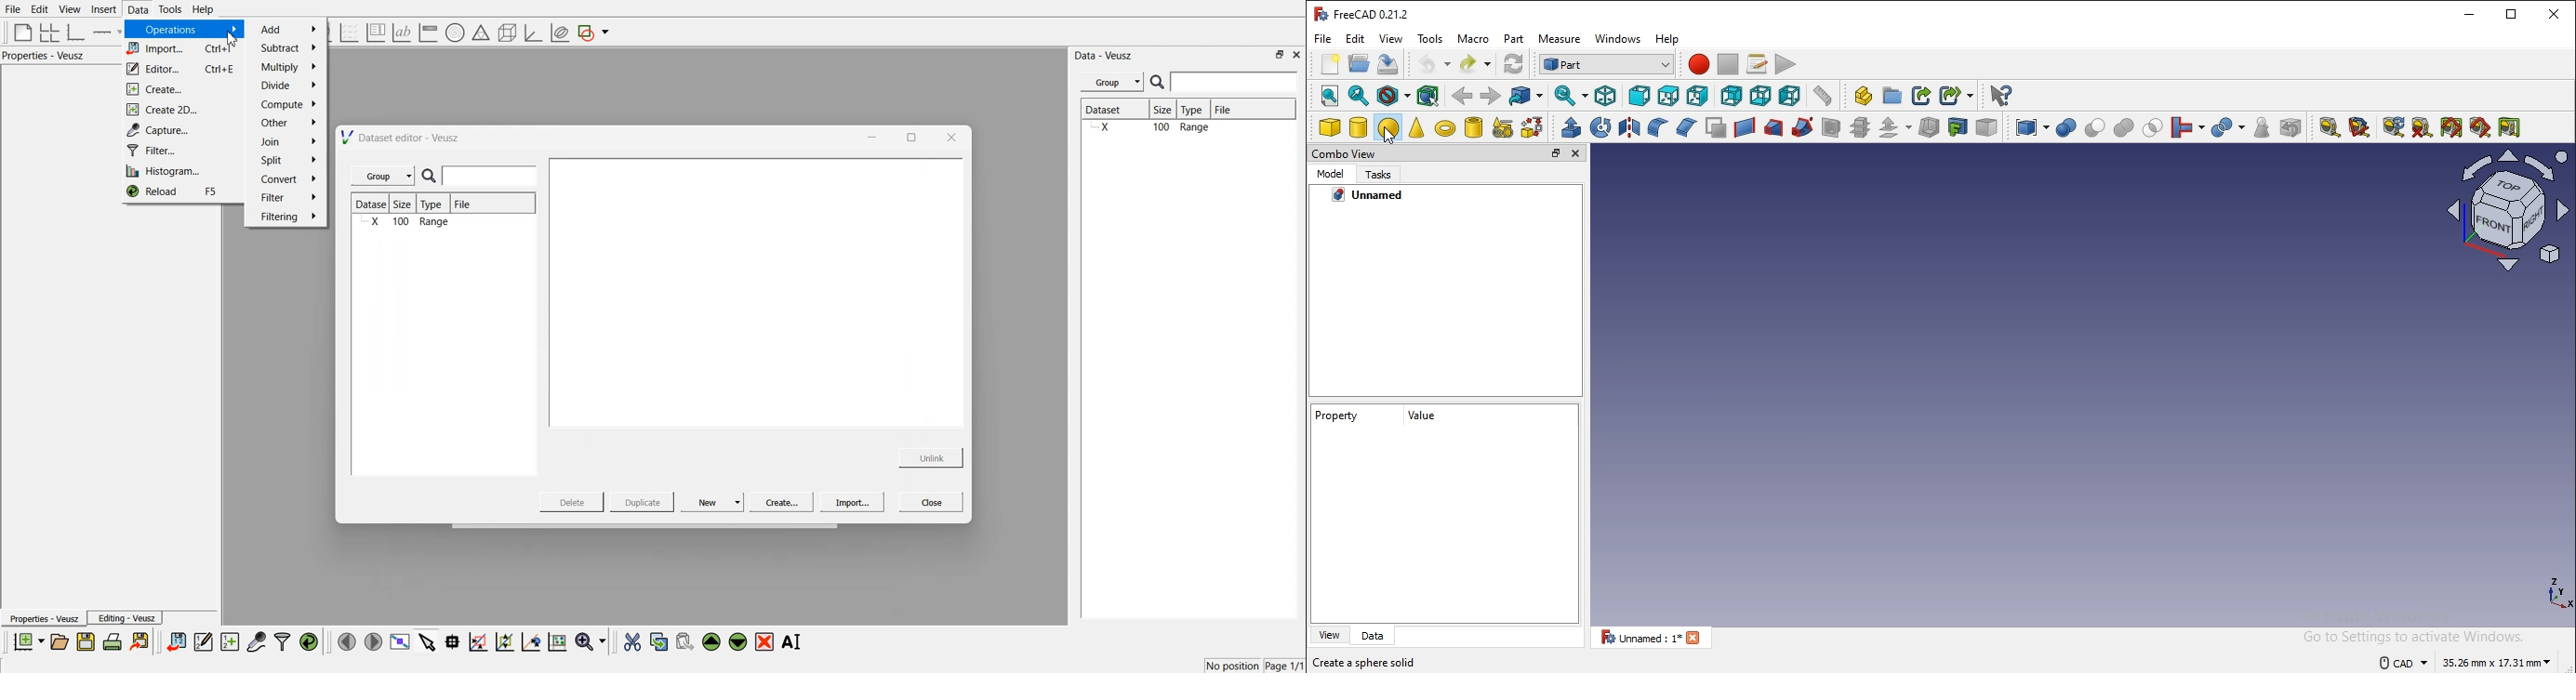  Describe the element at coordinates (1330, 634) in the screenshot. I see `view` at that location.